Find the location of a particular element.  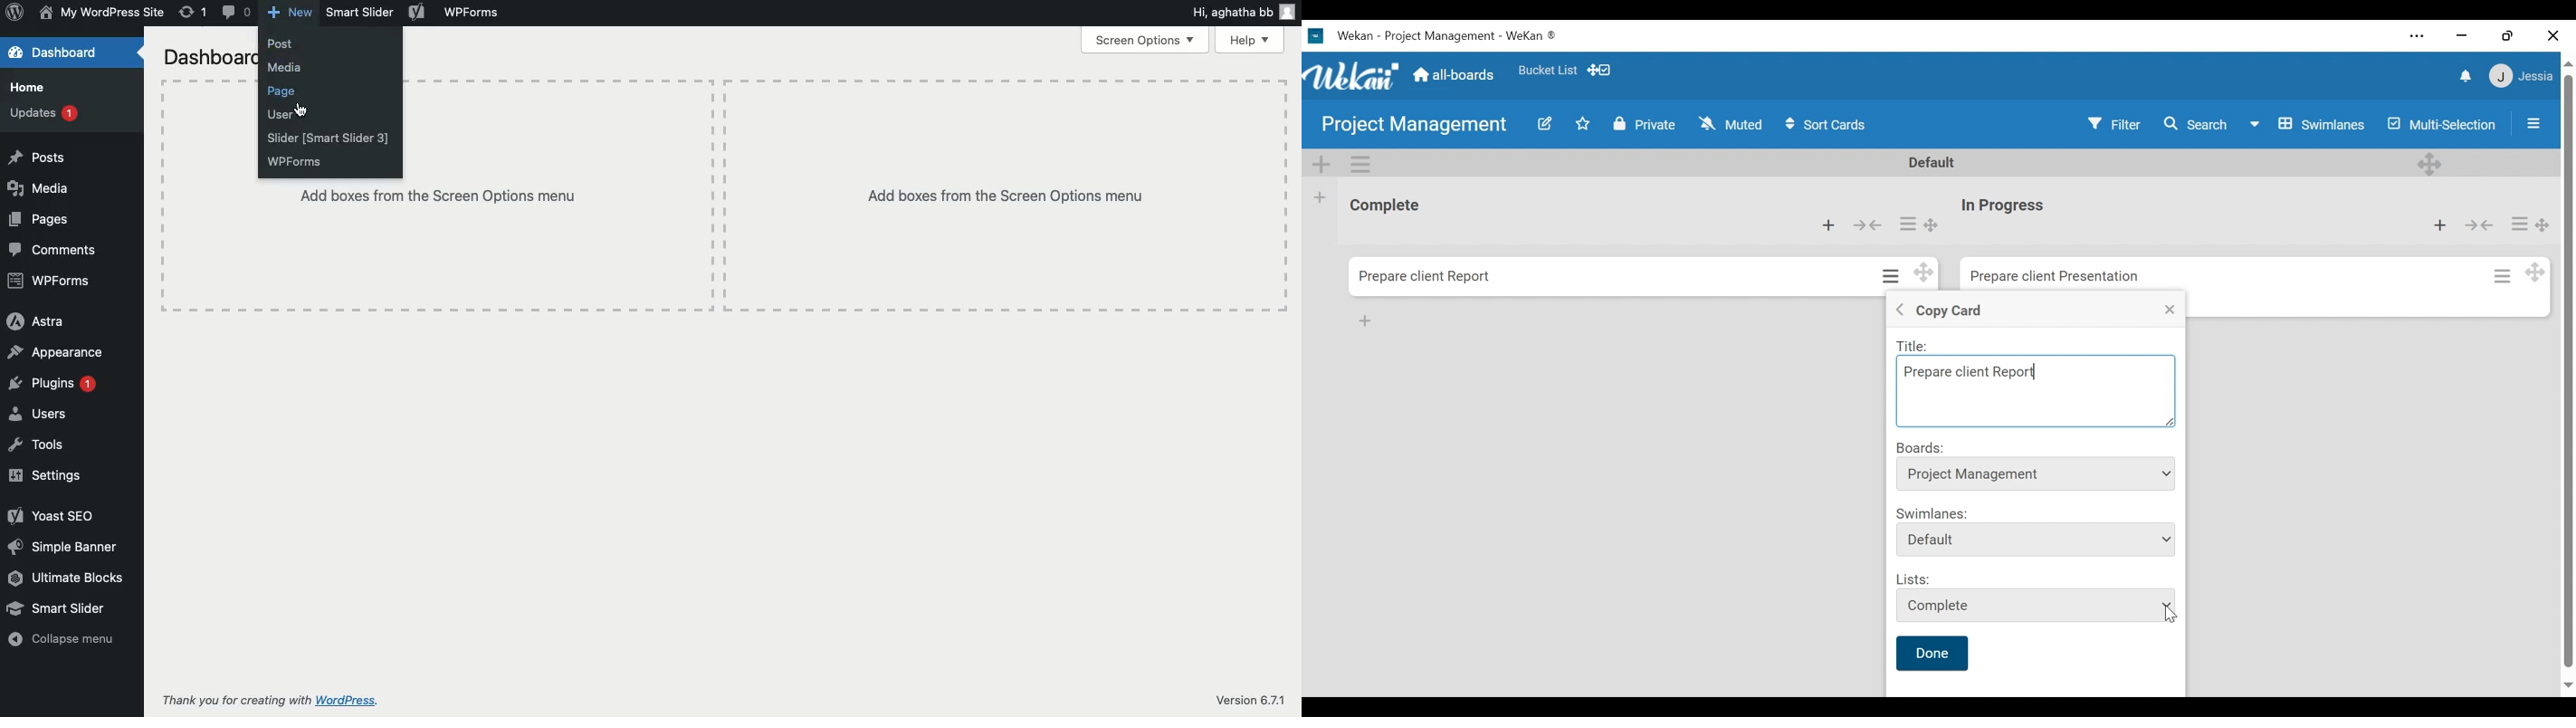

Smart slider is located at coordinates (358, 12).